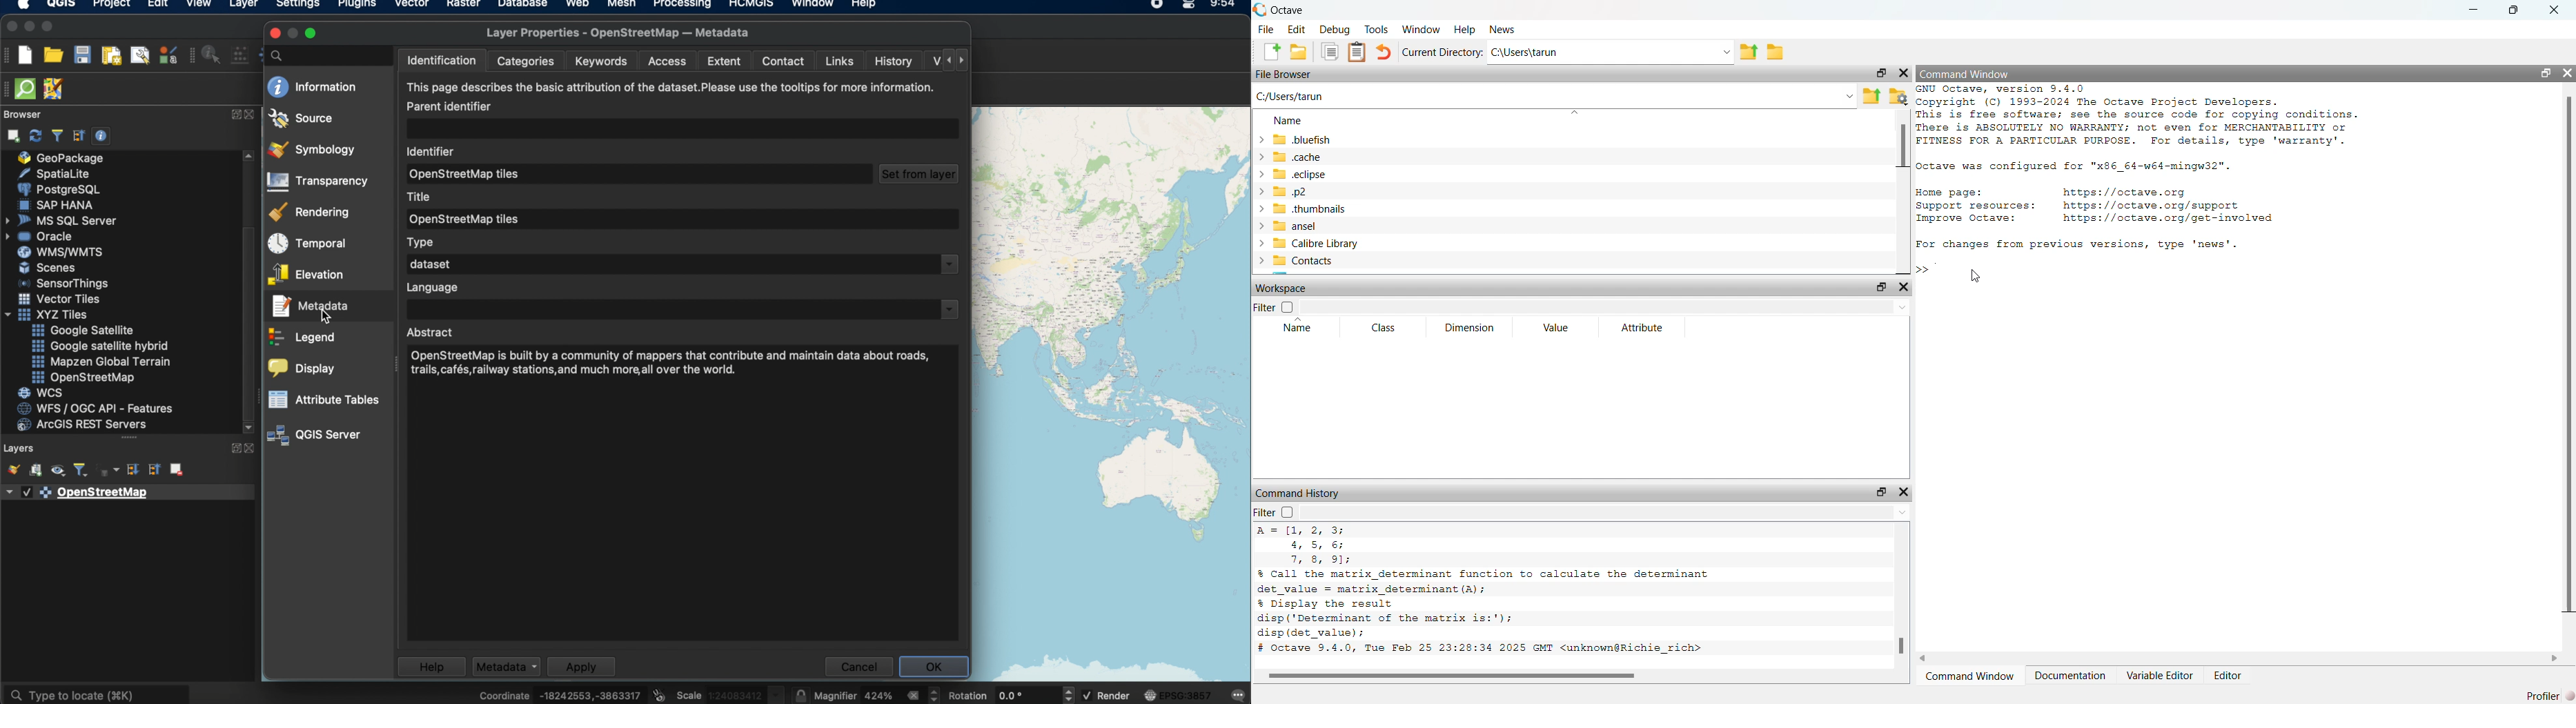 The height and width of the screenshot is (728, 2576). I want to click on file browser, so click(1285, 74).